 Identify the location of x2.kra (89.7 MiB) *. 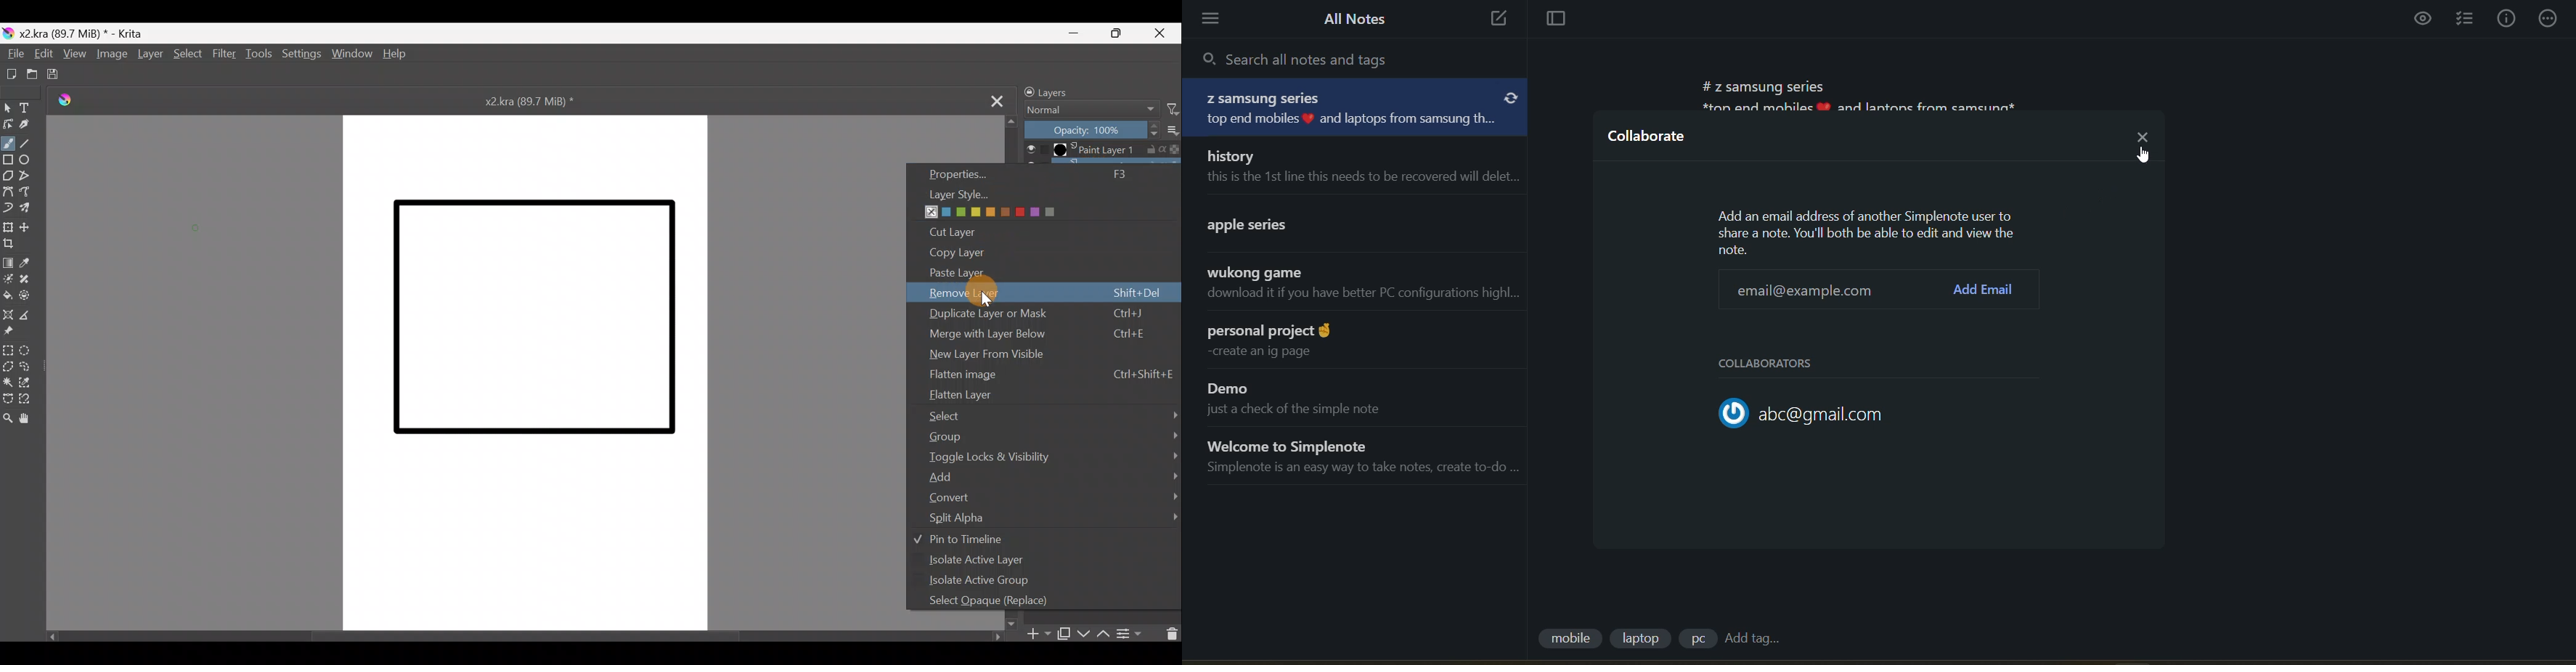
(533, 100).